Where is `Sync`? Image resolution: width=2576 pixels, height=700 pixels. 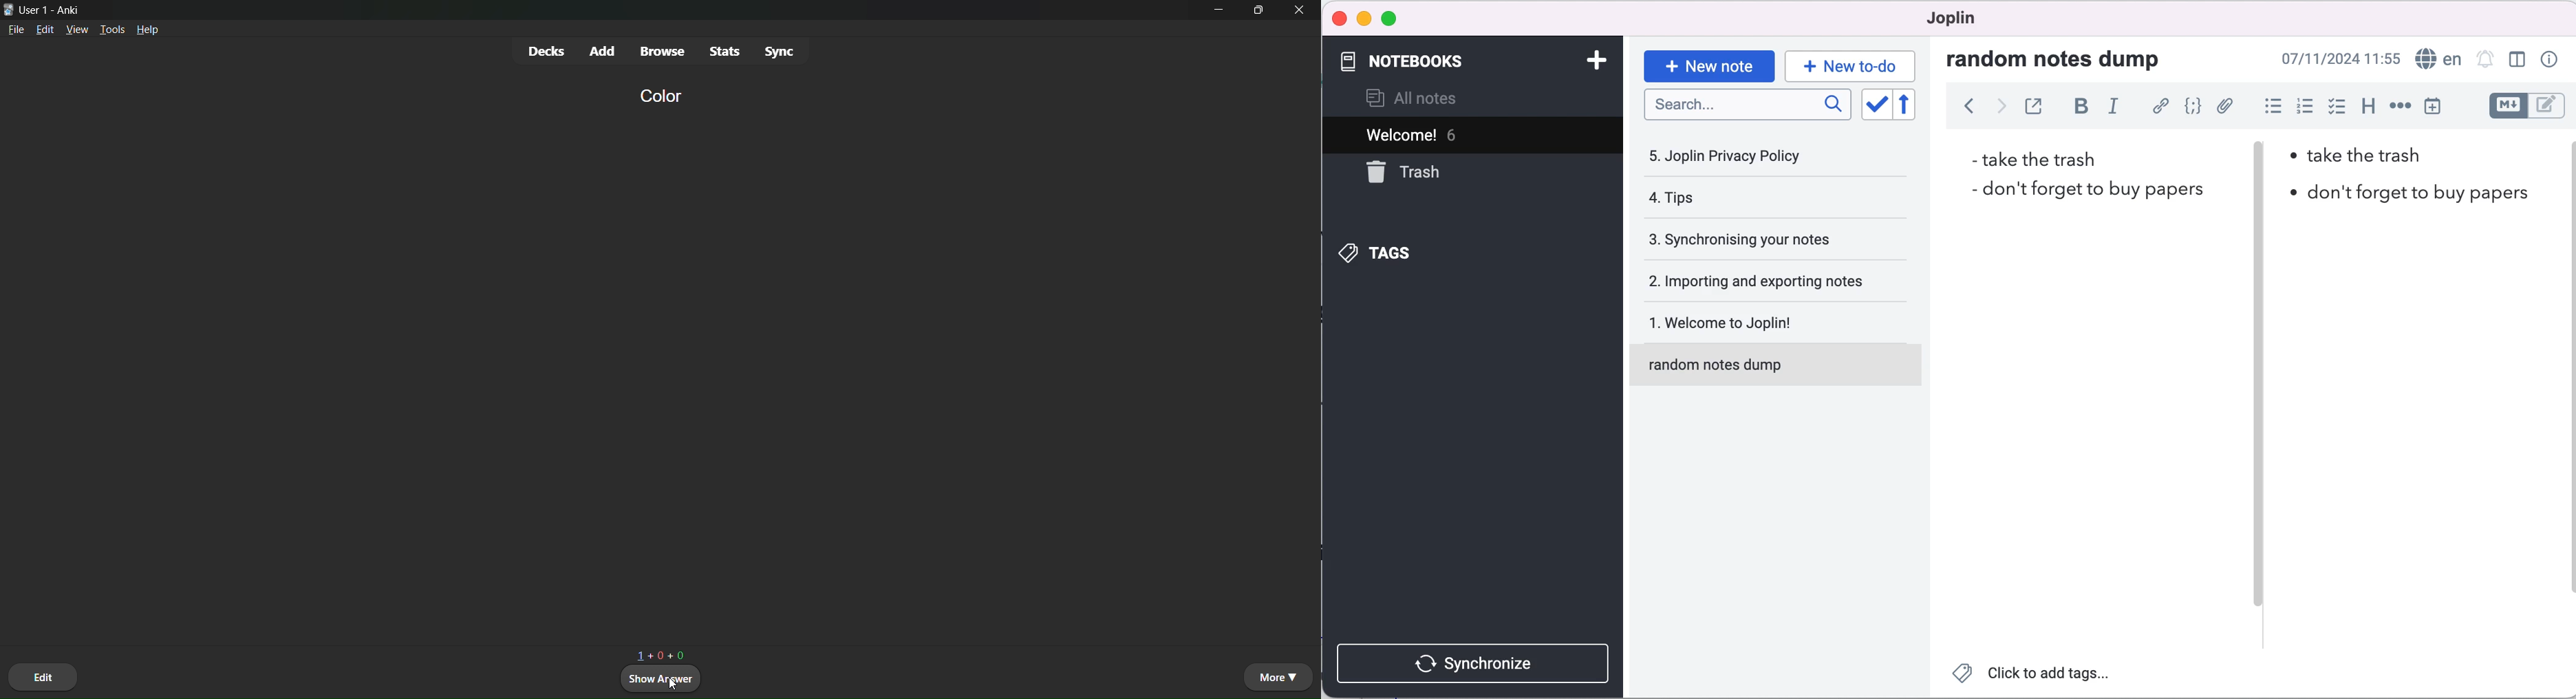 Sync is located at coordinates (782, 52).